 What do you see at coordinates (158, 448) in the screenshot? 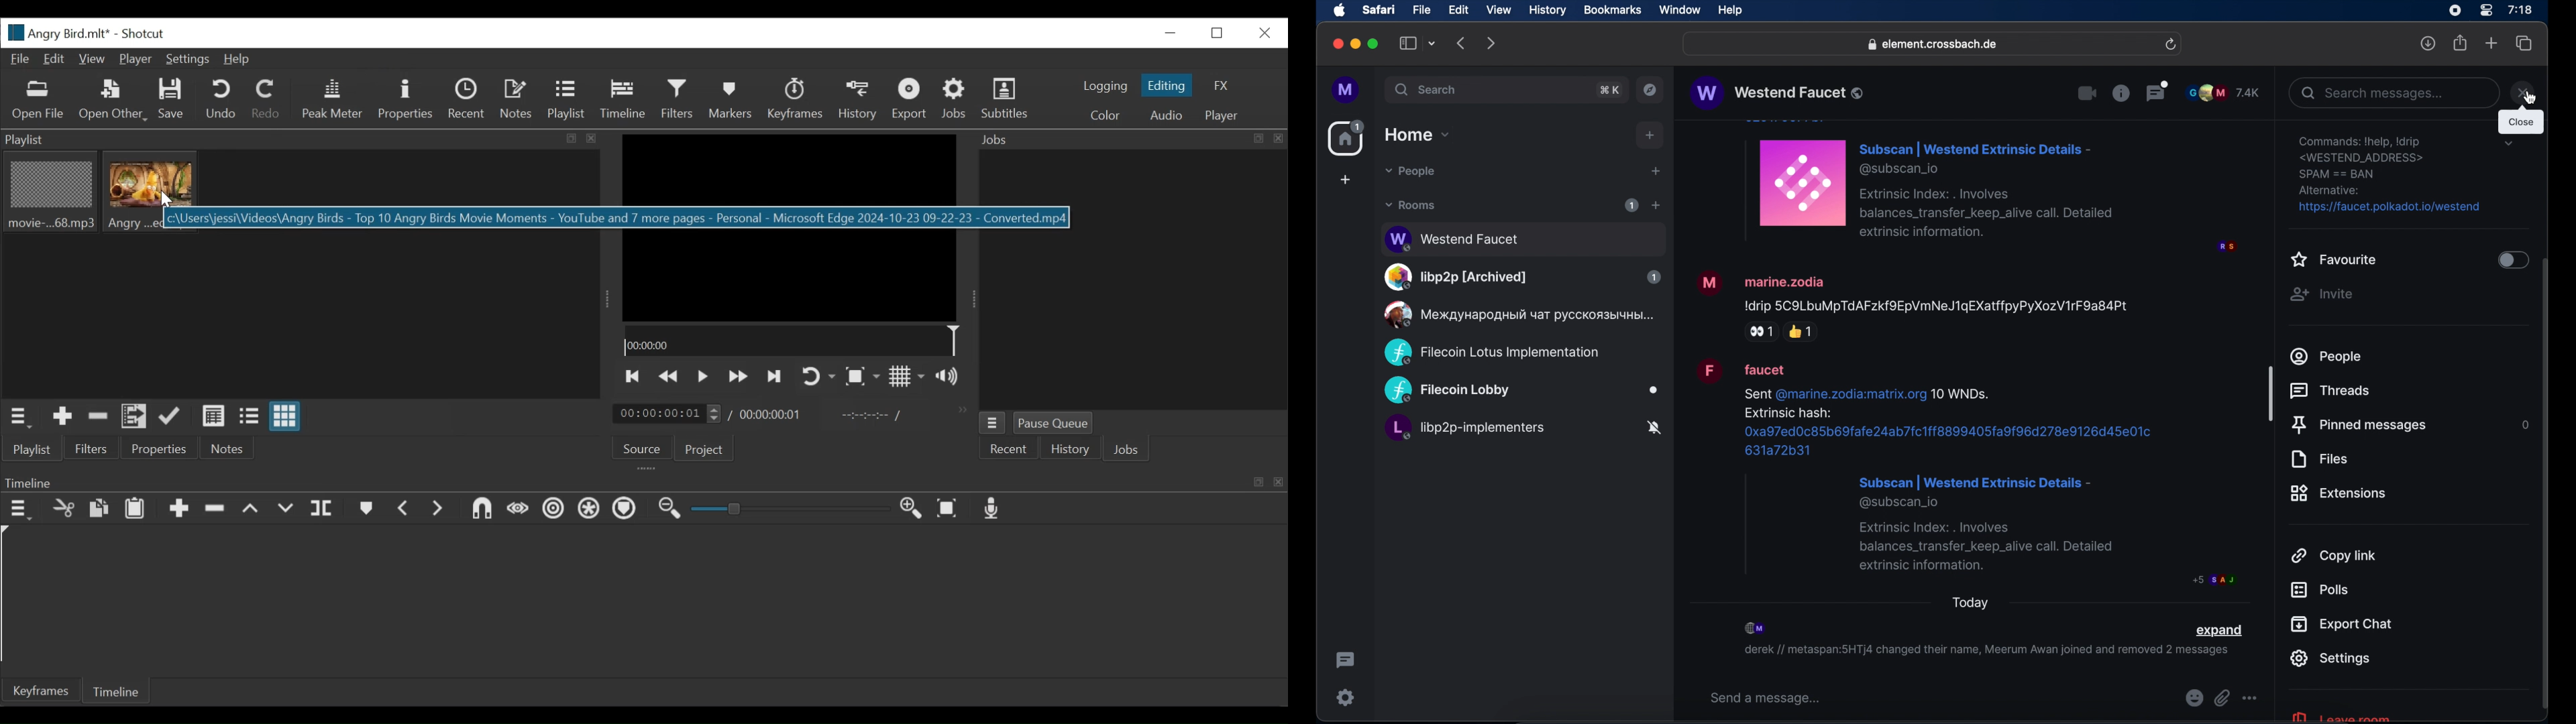
I see `Properties` at bounding box center [158, 448].